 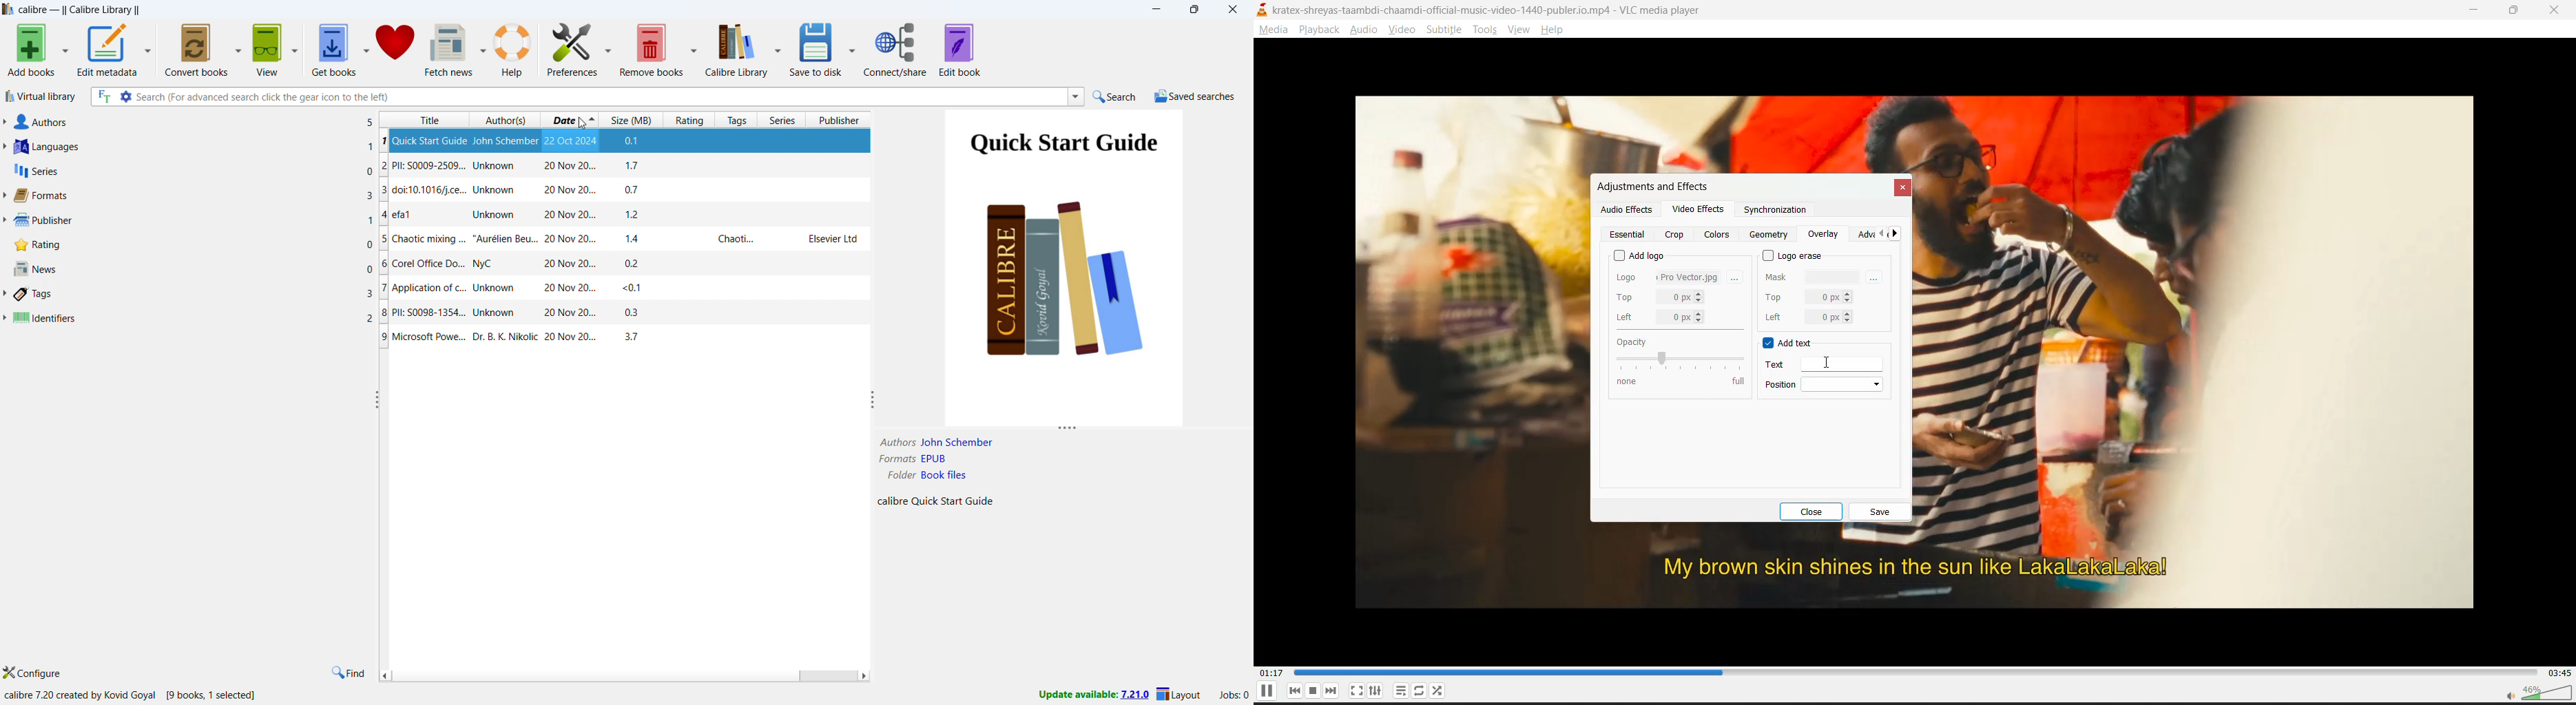 What do you see at coordinates (901, 475) in the screenshot?
I see `Folder` at bounding box center [901, 475].